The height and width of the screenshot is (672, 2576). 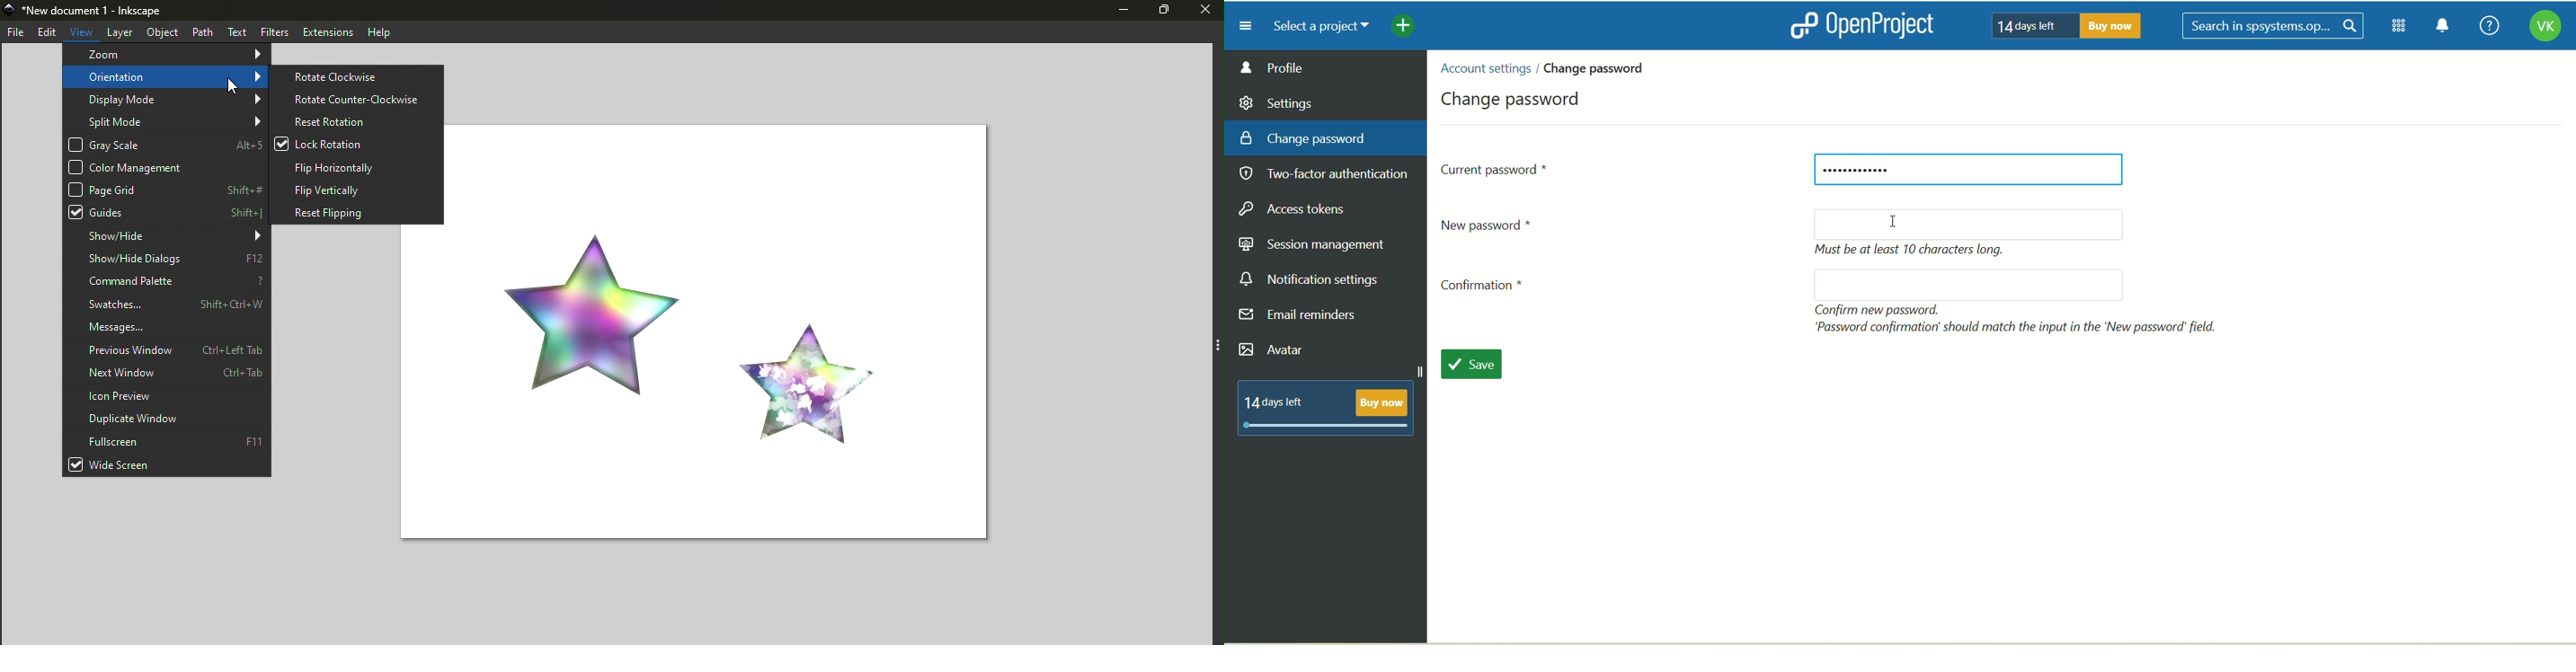 What do you see at coordinates (2402, 26) in the screenshot?
I see `module` at bounding box center [2402, 26].